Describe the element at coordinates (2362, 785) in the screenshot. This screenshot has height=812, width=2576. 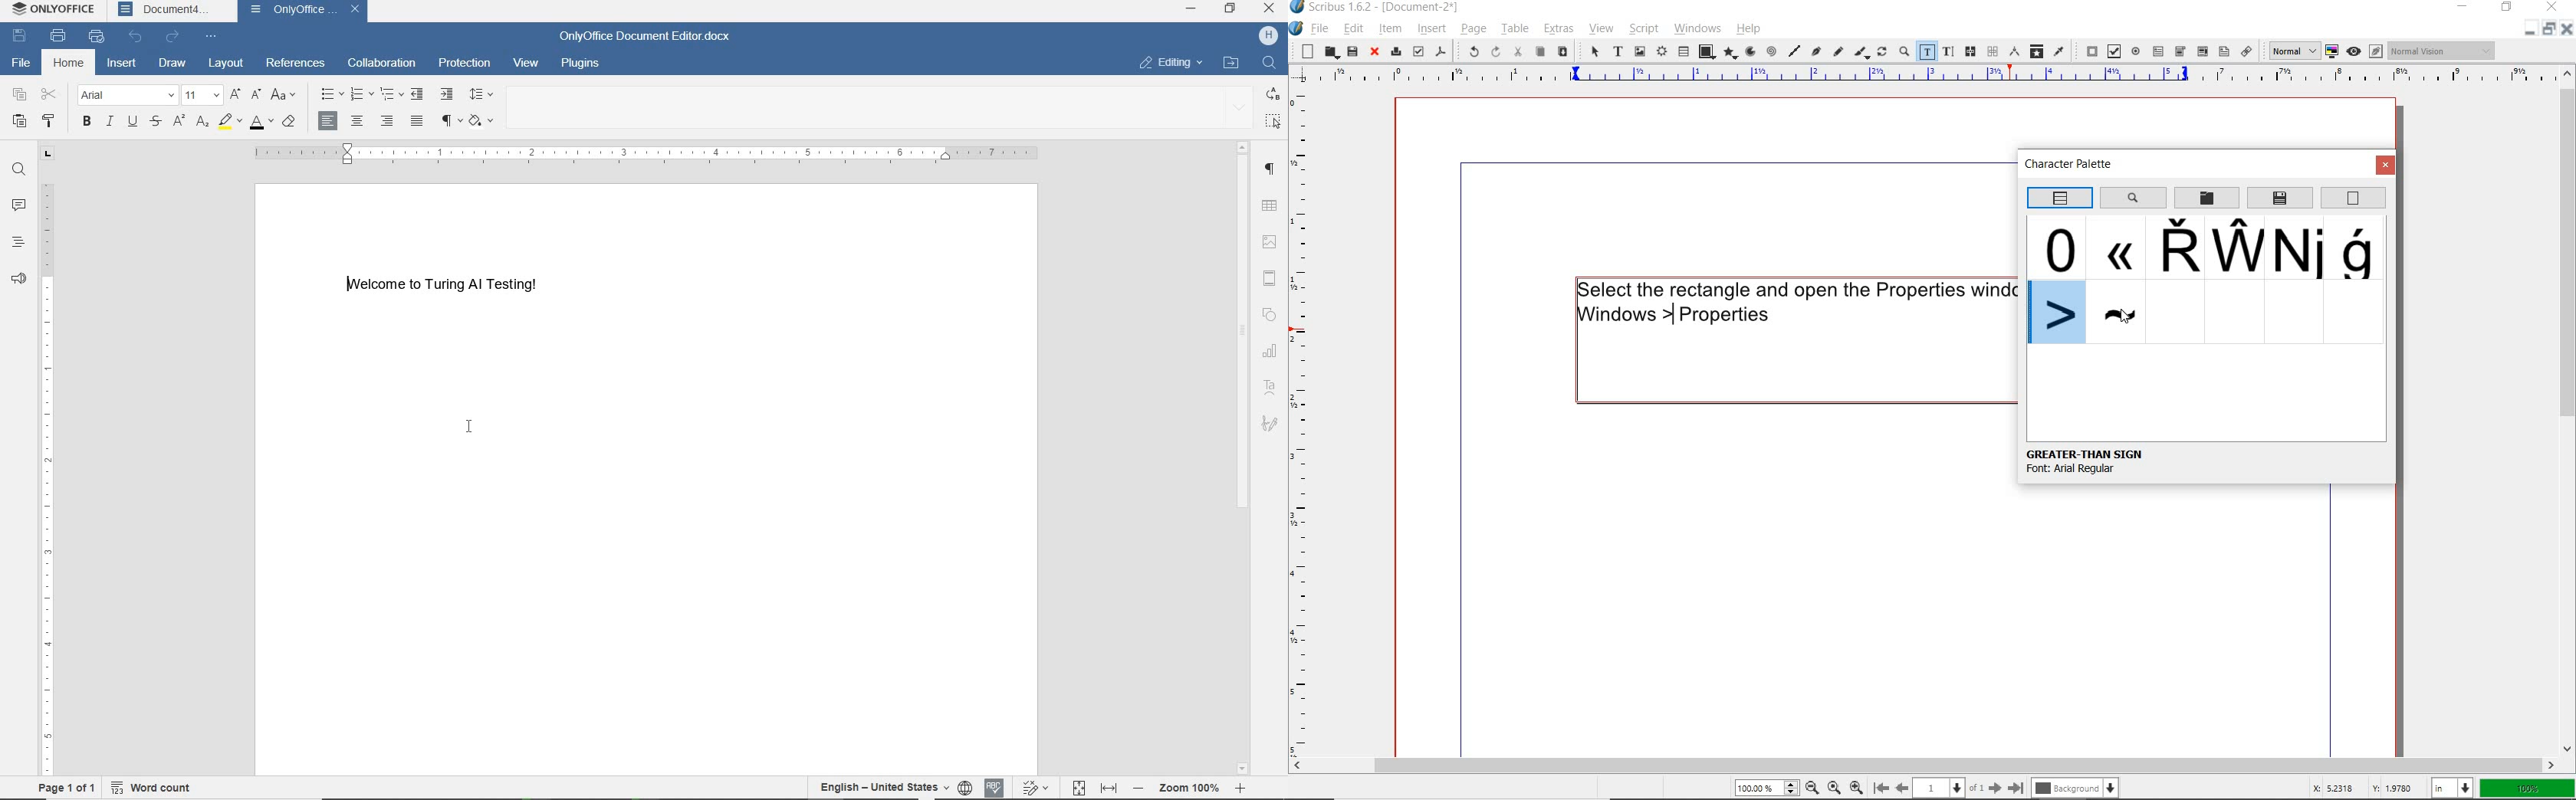
I see `X 22675 Y: 18314` at that location.